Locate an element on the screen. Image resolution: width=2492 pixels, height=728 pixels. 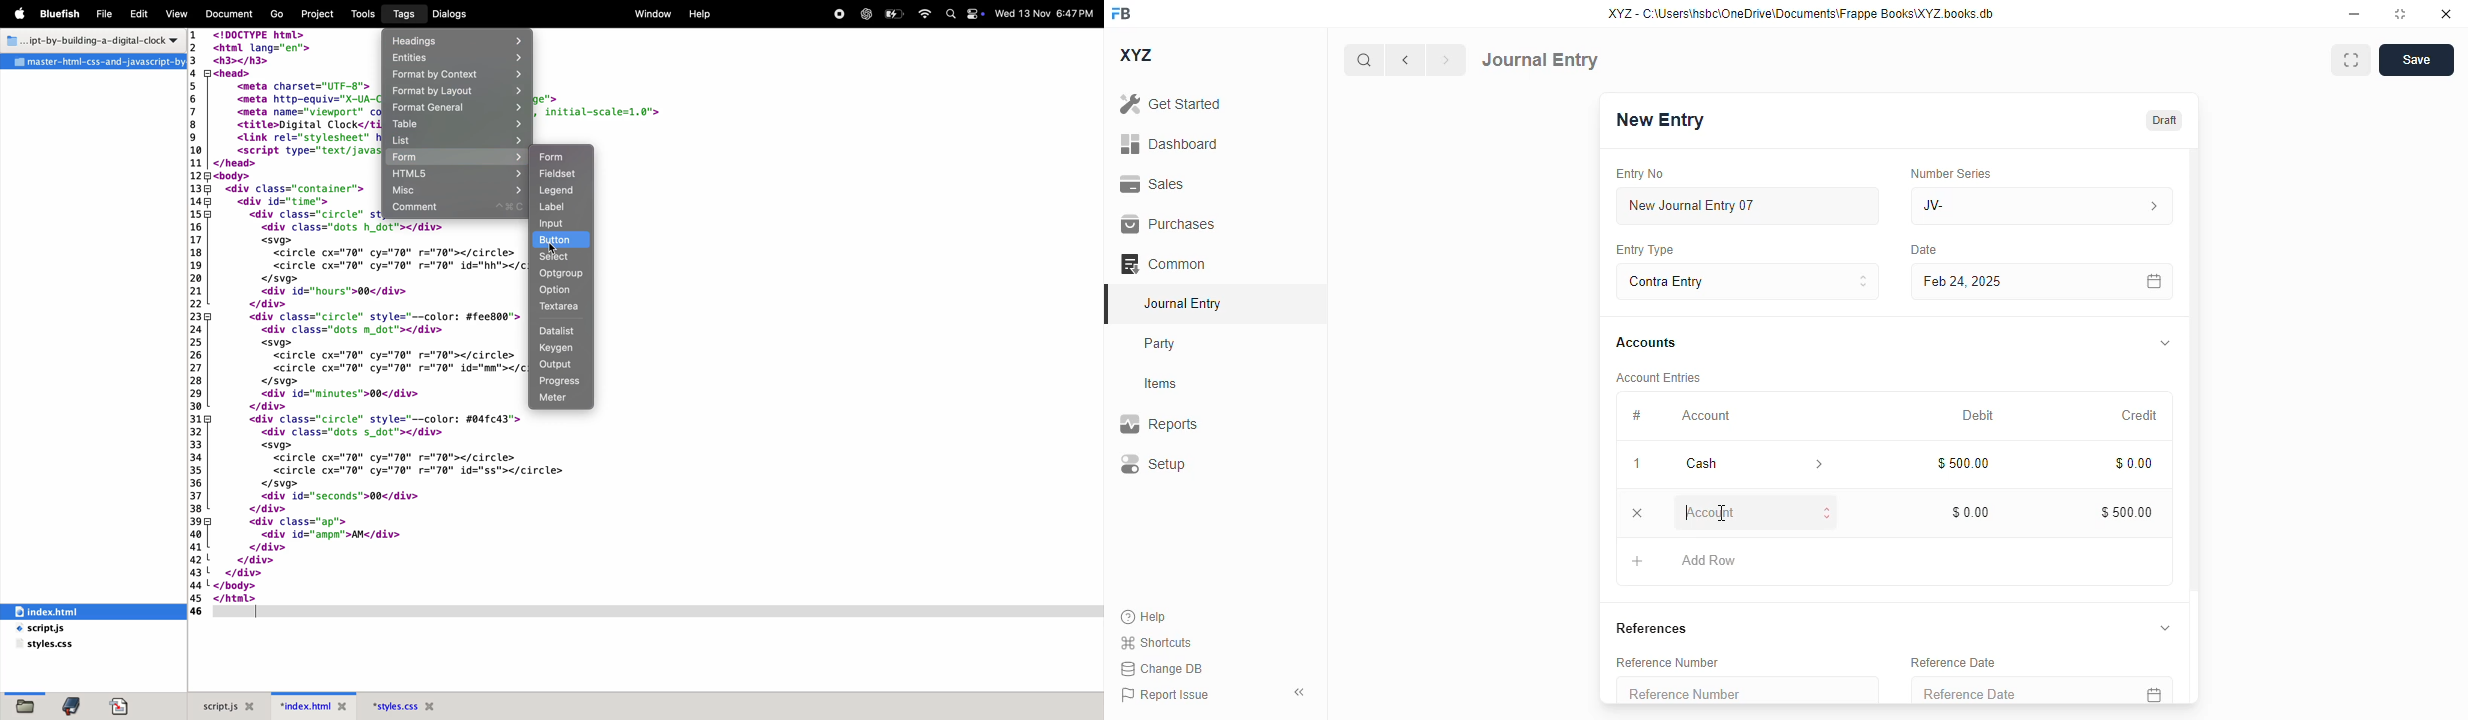
previous is located at coordinates (1405, 60).